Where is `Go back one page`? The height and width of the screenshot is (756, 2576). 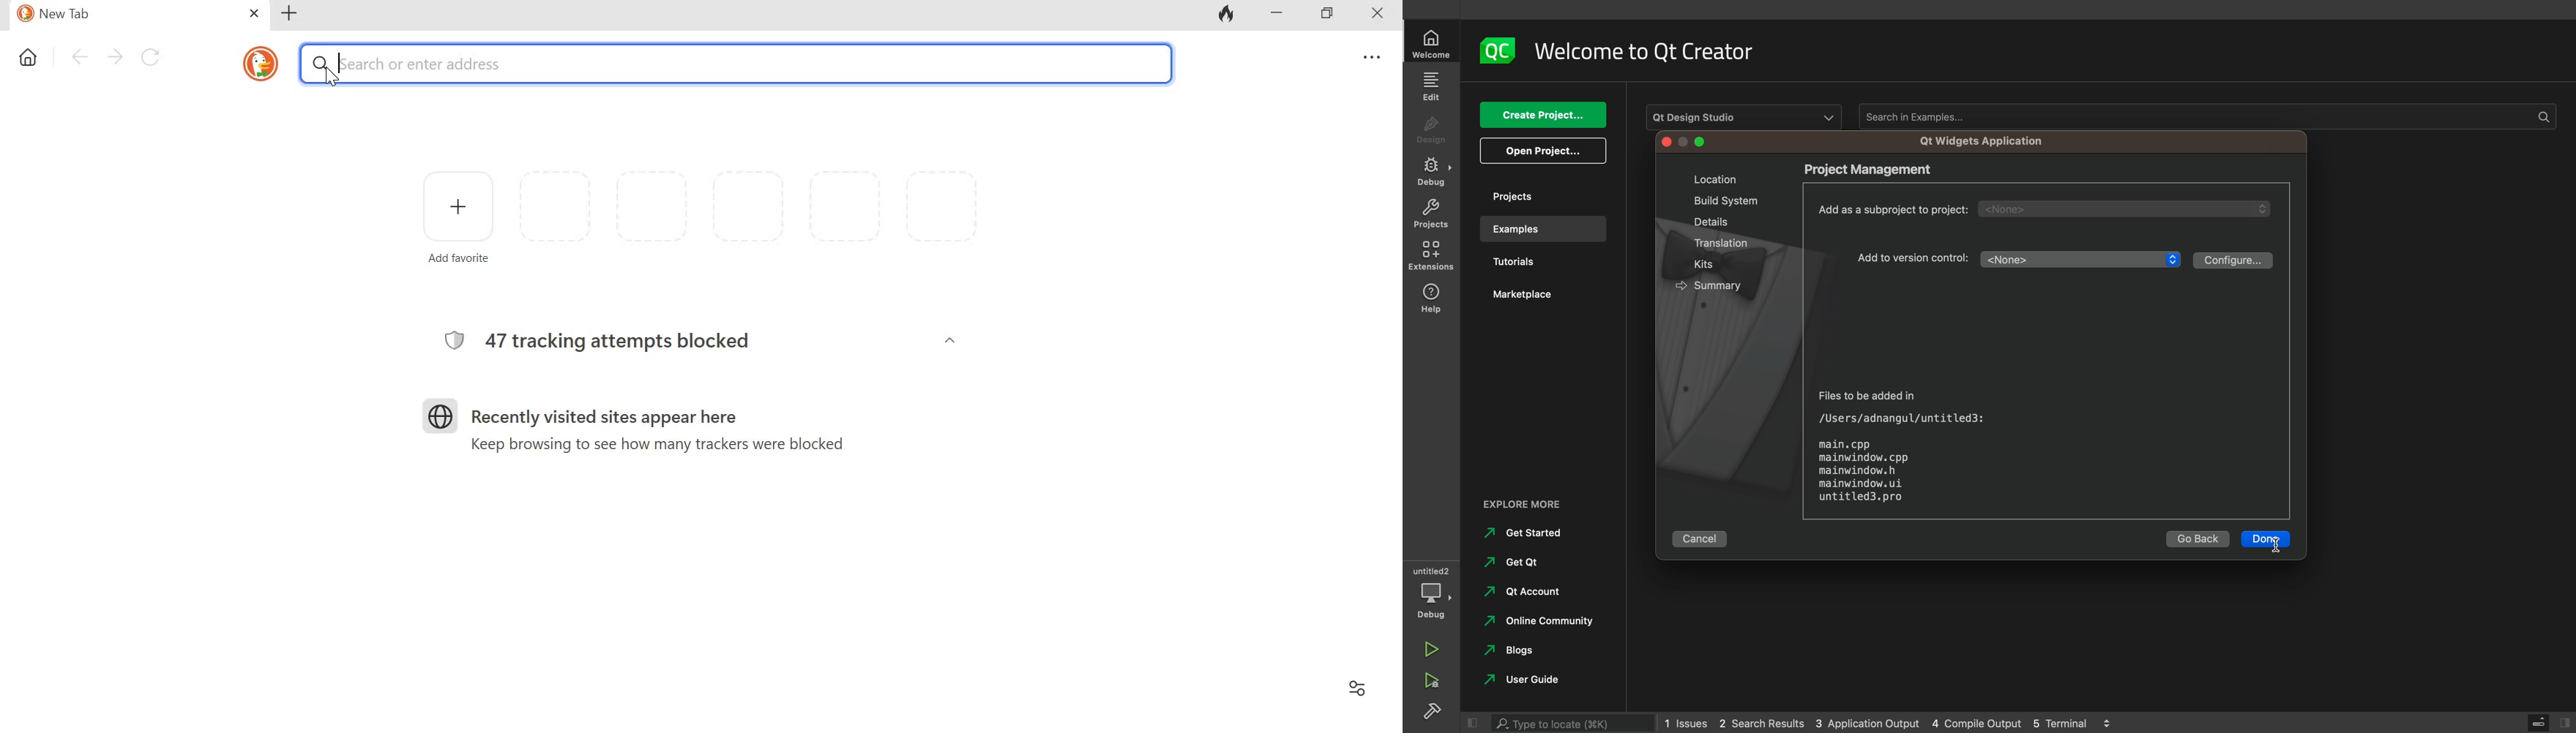 Go back one page is located at coordinates (76, 59).